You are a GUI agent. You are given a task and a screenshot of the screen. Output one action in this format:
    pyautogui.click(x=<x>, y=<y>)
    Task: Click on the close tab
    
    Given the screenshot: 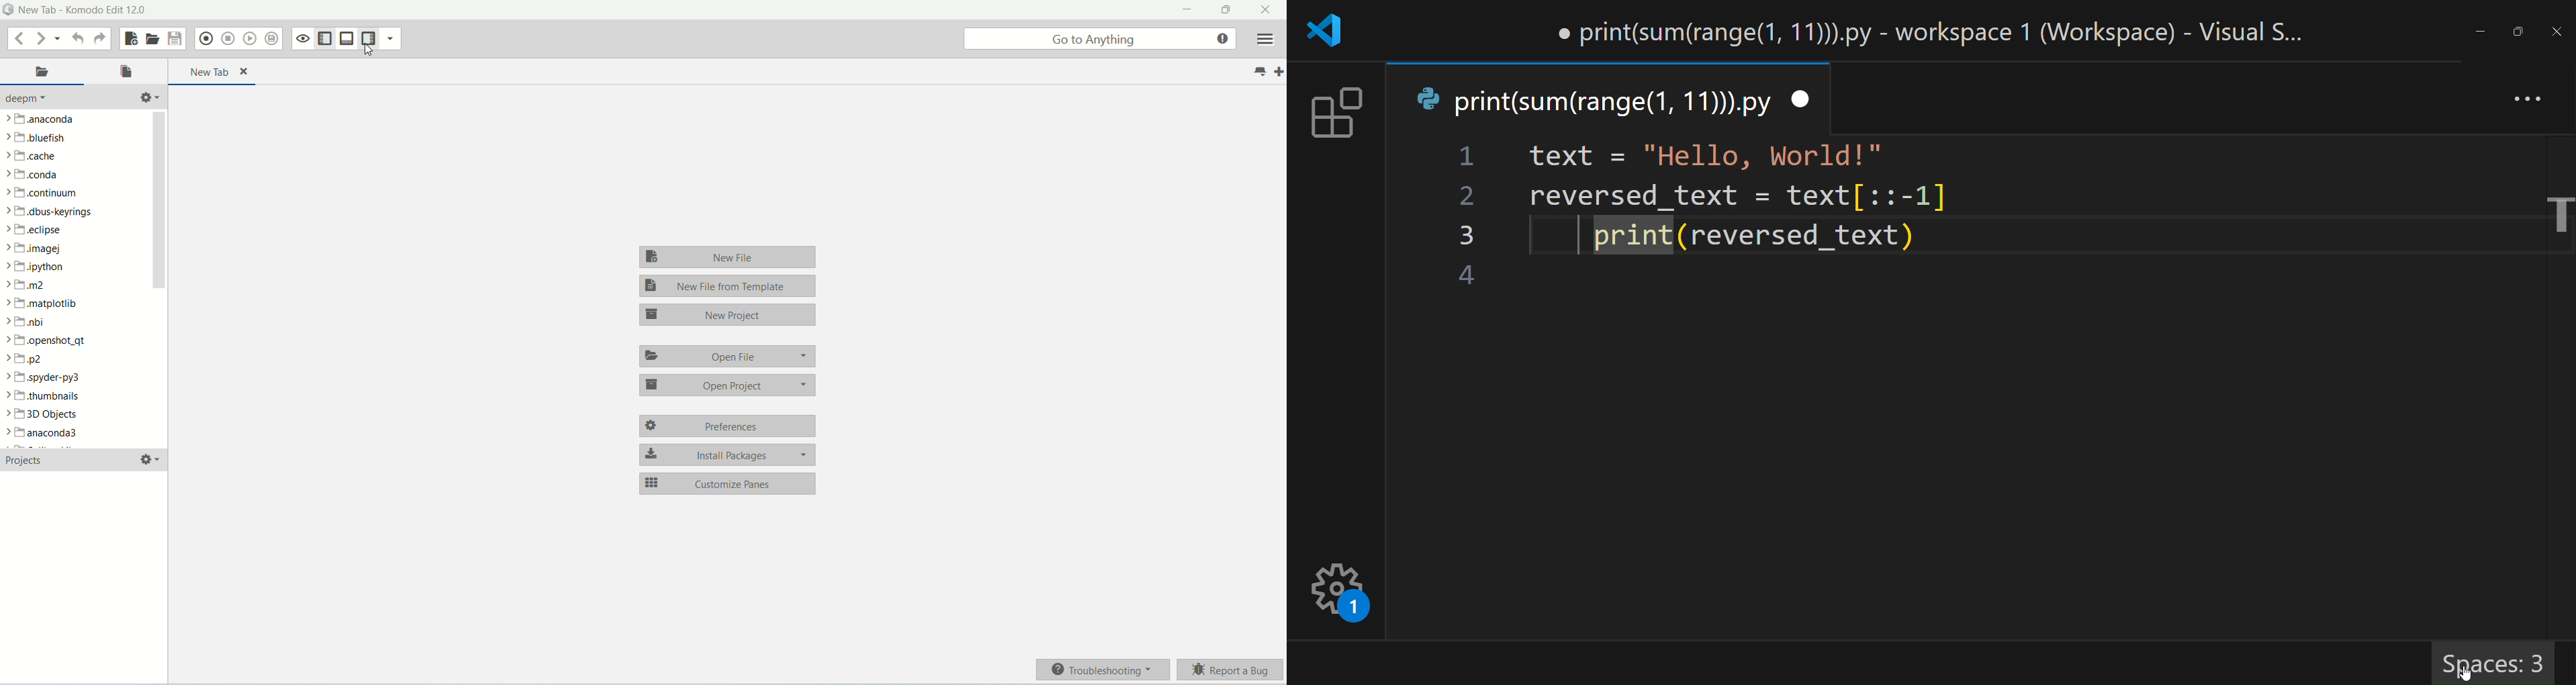 What is the action you would take?
    pyautogui.click(x=1810, y=96)
    